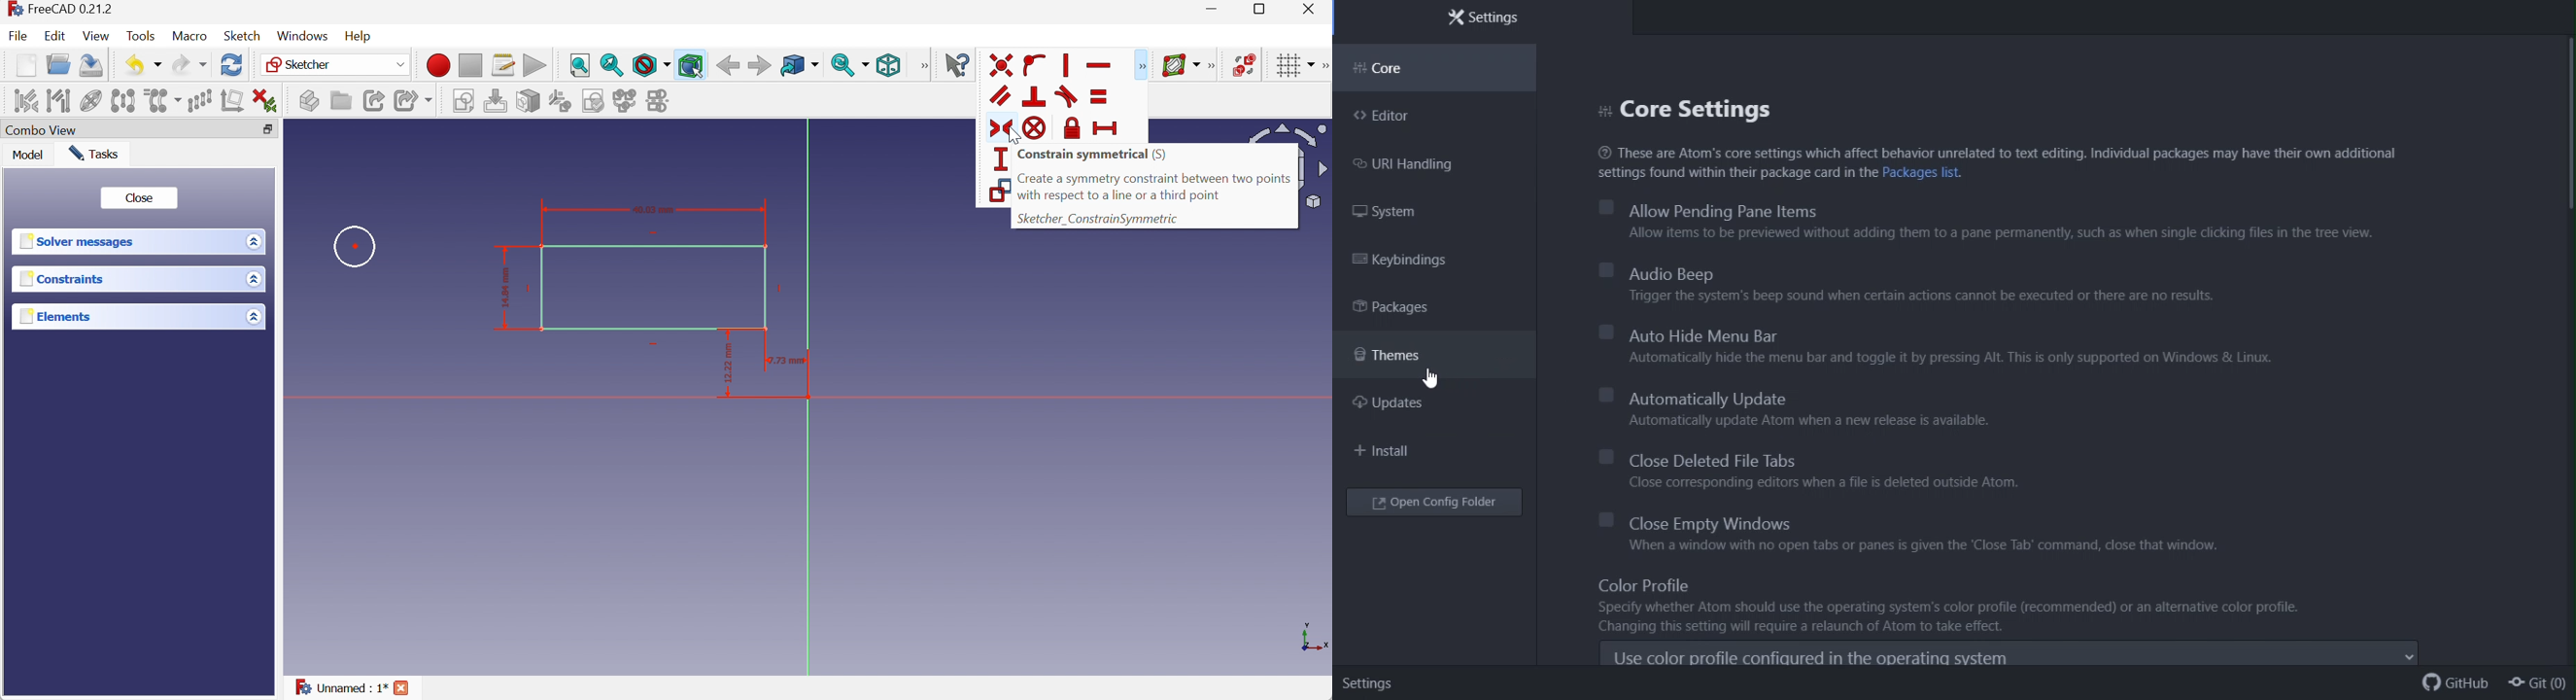 This screenshot has width=2576, height=700. What do you see at coordinates (309, 100) in the screenshot?
I see `Create part` at bounding box center [309, 100].